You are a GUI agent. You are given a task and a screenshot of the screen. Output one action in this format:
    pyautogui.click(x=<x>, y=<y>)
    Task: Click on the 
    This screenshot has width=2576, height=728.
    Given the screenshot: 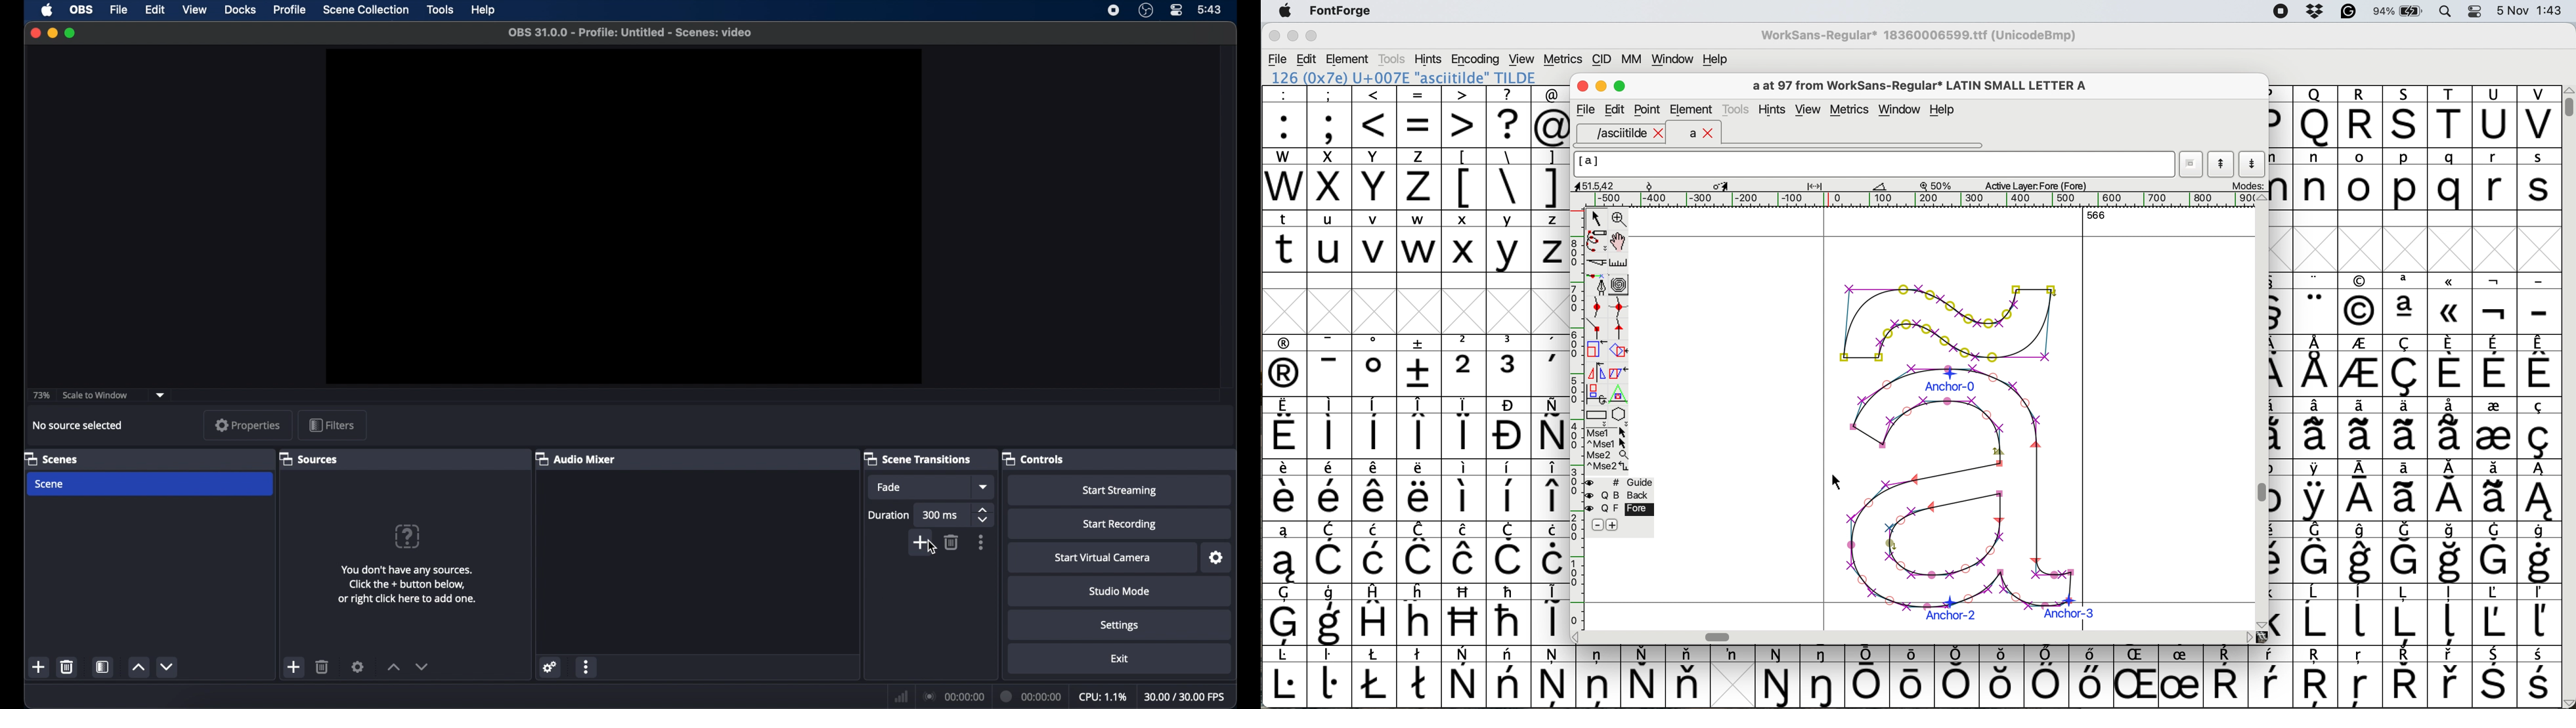 What is the action you would take?
    pyautogui.click(x=2315, y=117)
    